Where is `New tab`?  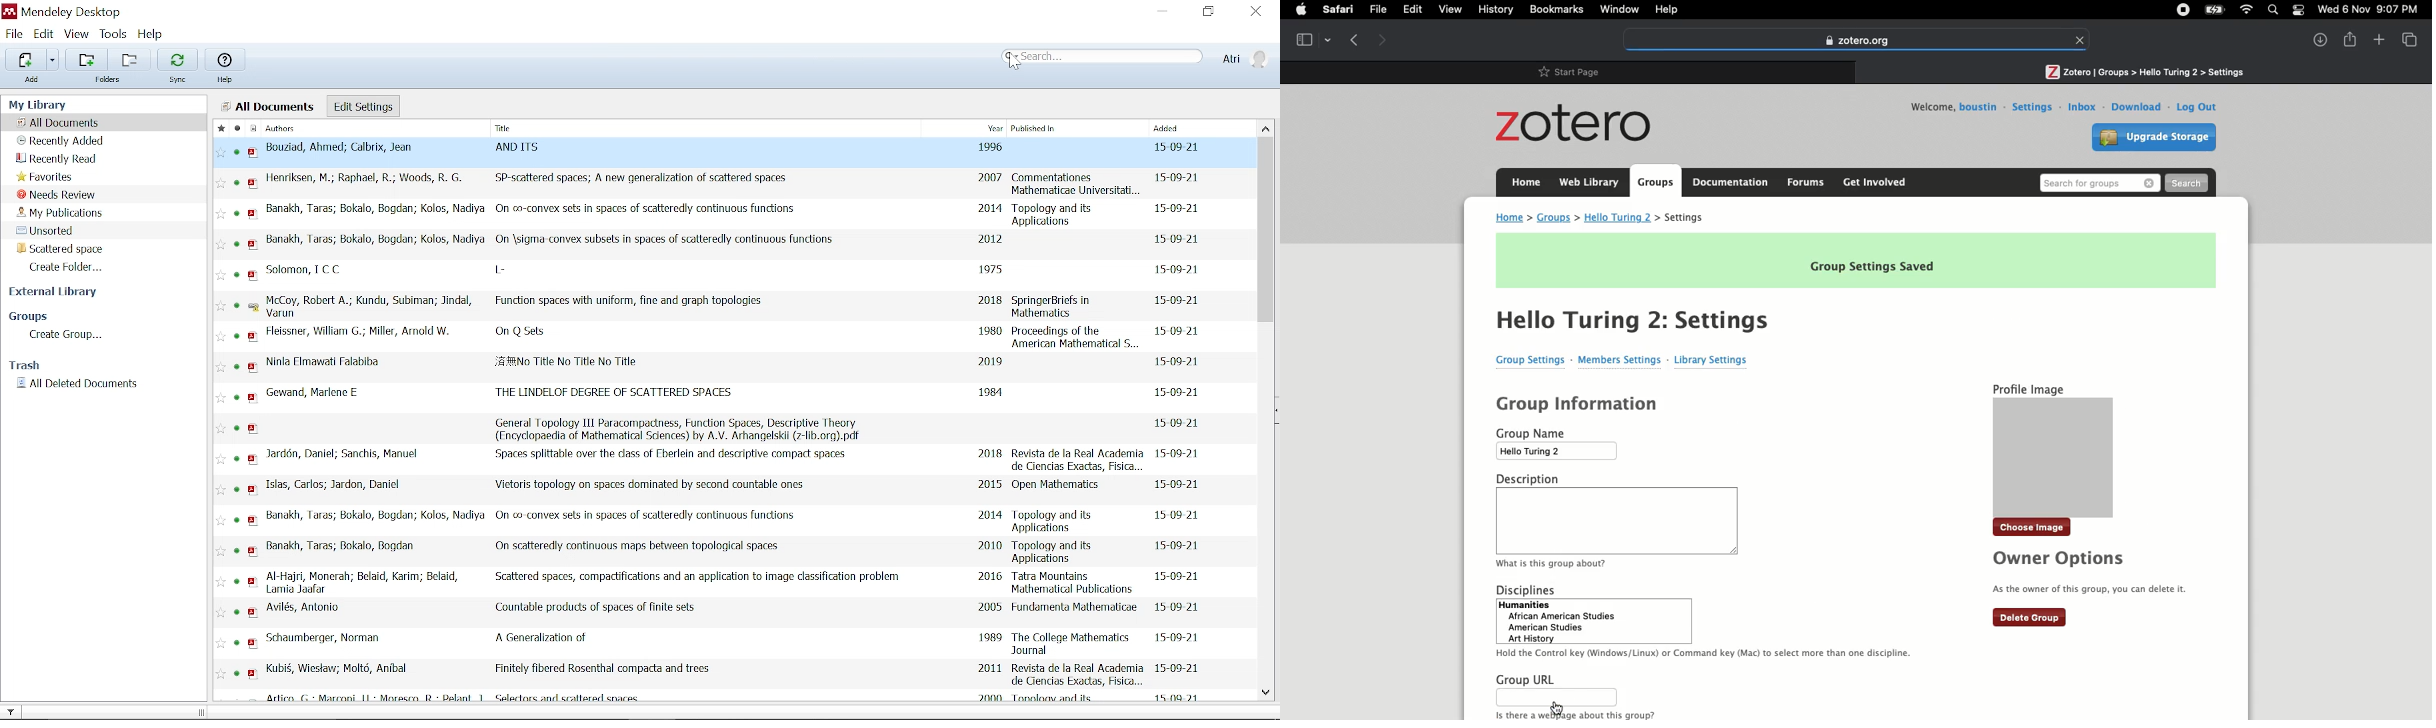 New tab is located at coordinates (2378, 40).